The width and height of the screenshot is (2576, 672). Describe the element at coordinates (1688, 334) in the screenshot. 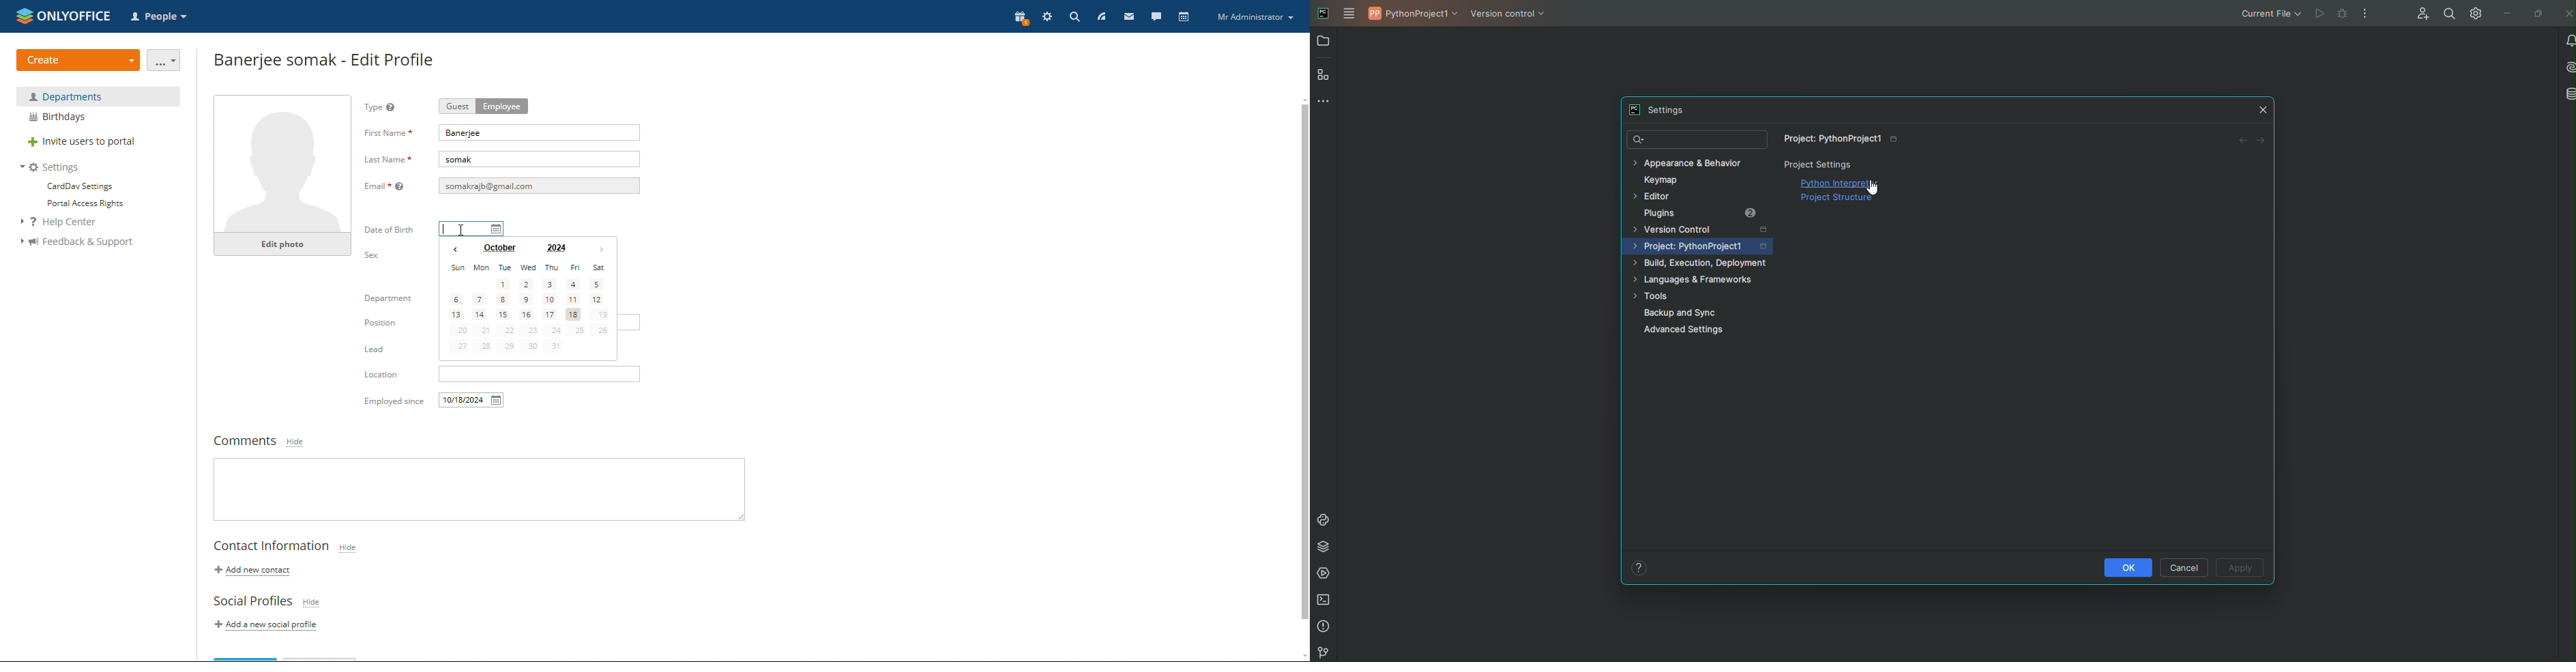

I see `Advanced Settings` at that location.